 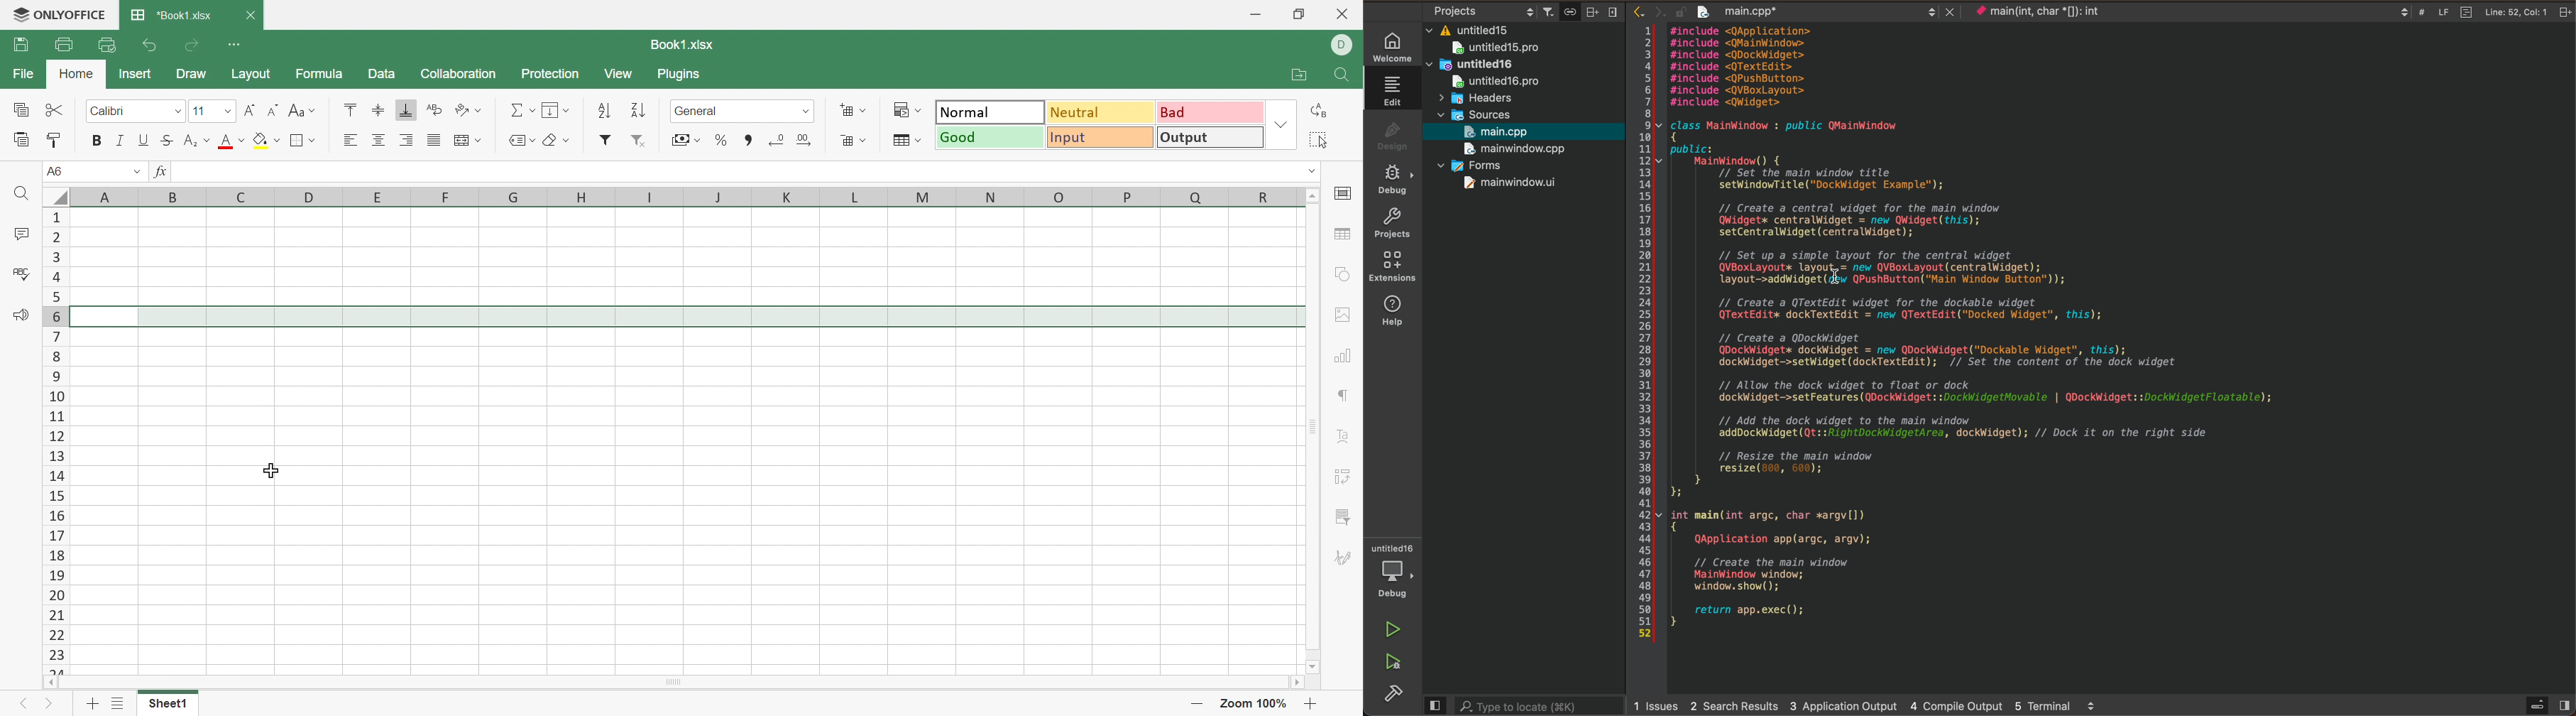 I want to click on Drop Down, so click(x=1312, y=170).